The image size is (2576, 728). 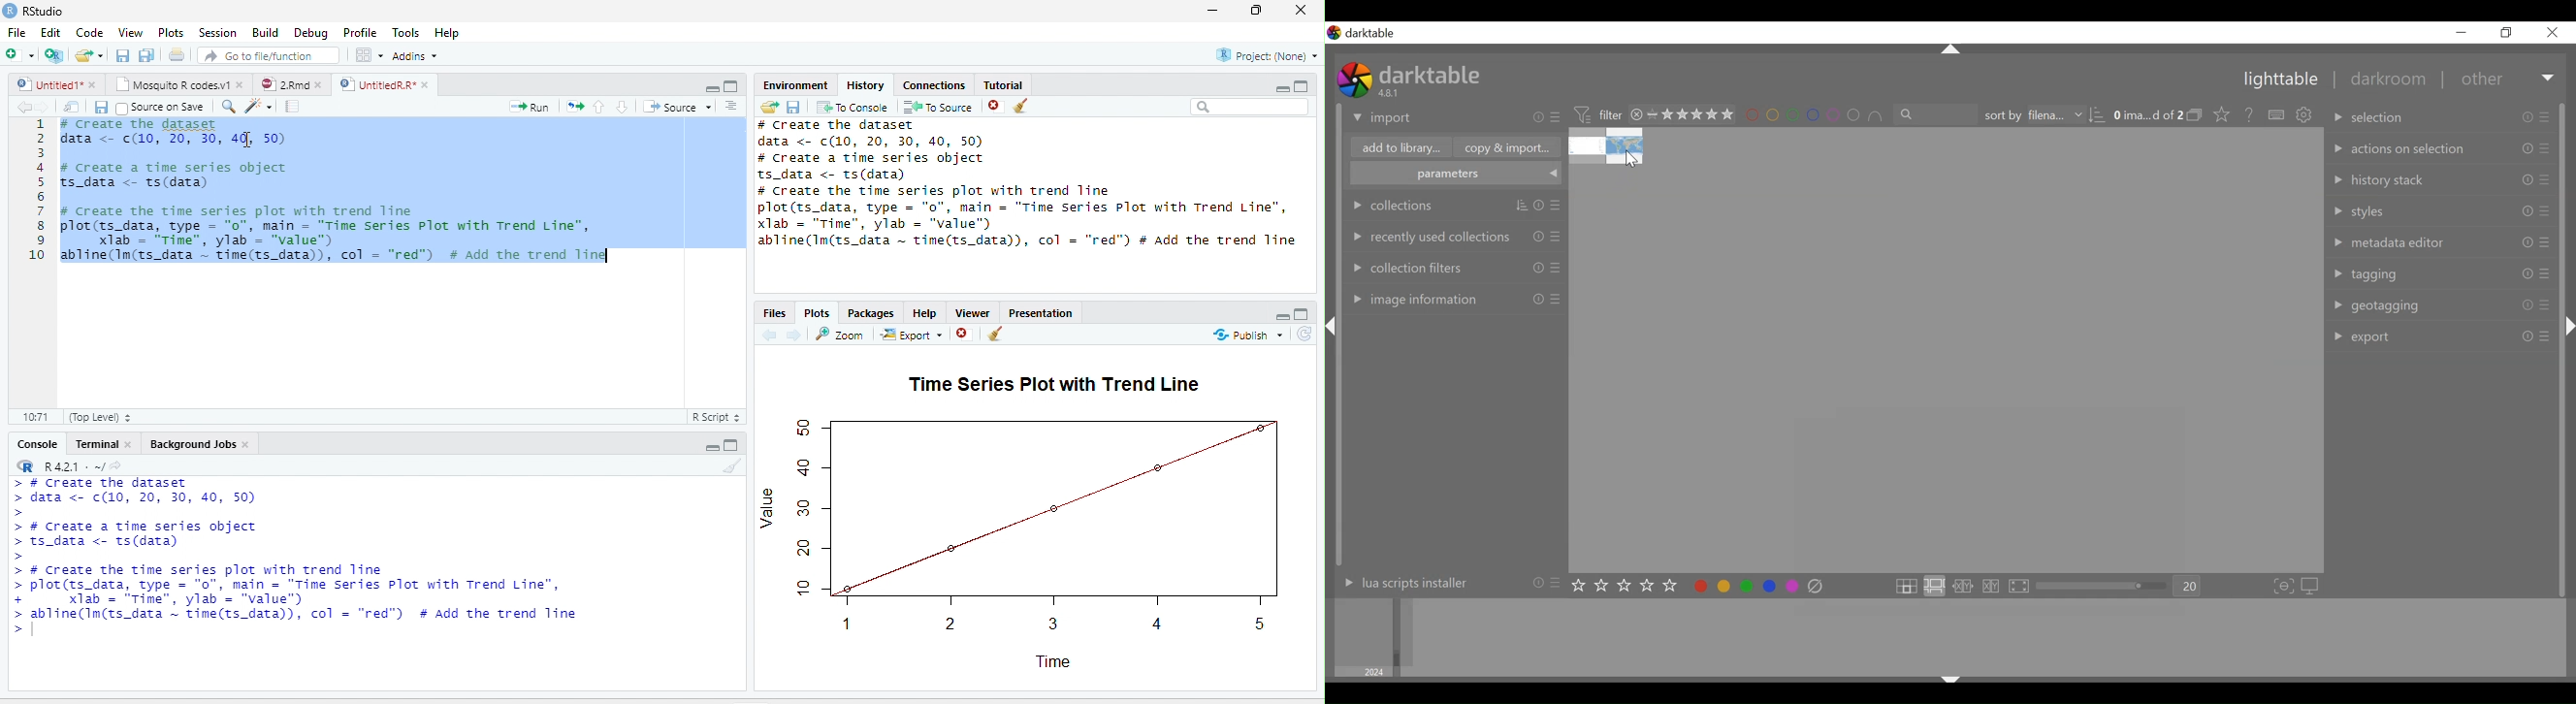 I want to click on click to enter culling layout in dynamic mode, so click(x=1991, y=587).